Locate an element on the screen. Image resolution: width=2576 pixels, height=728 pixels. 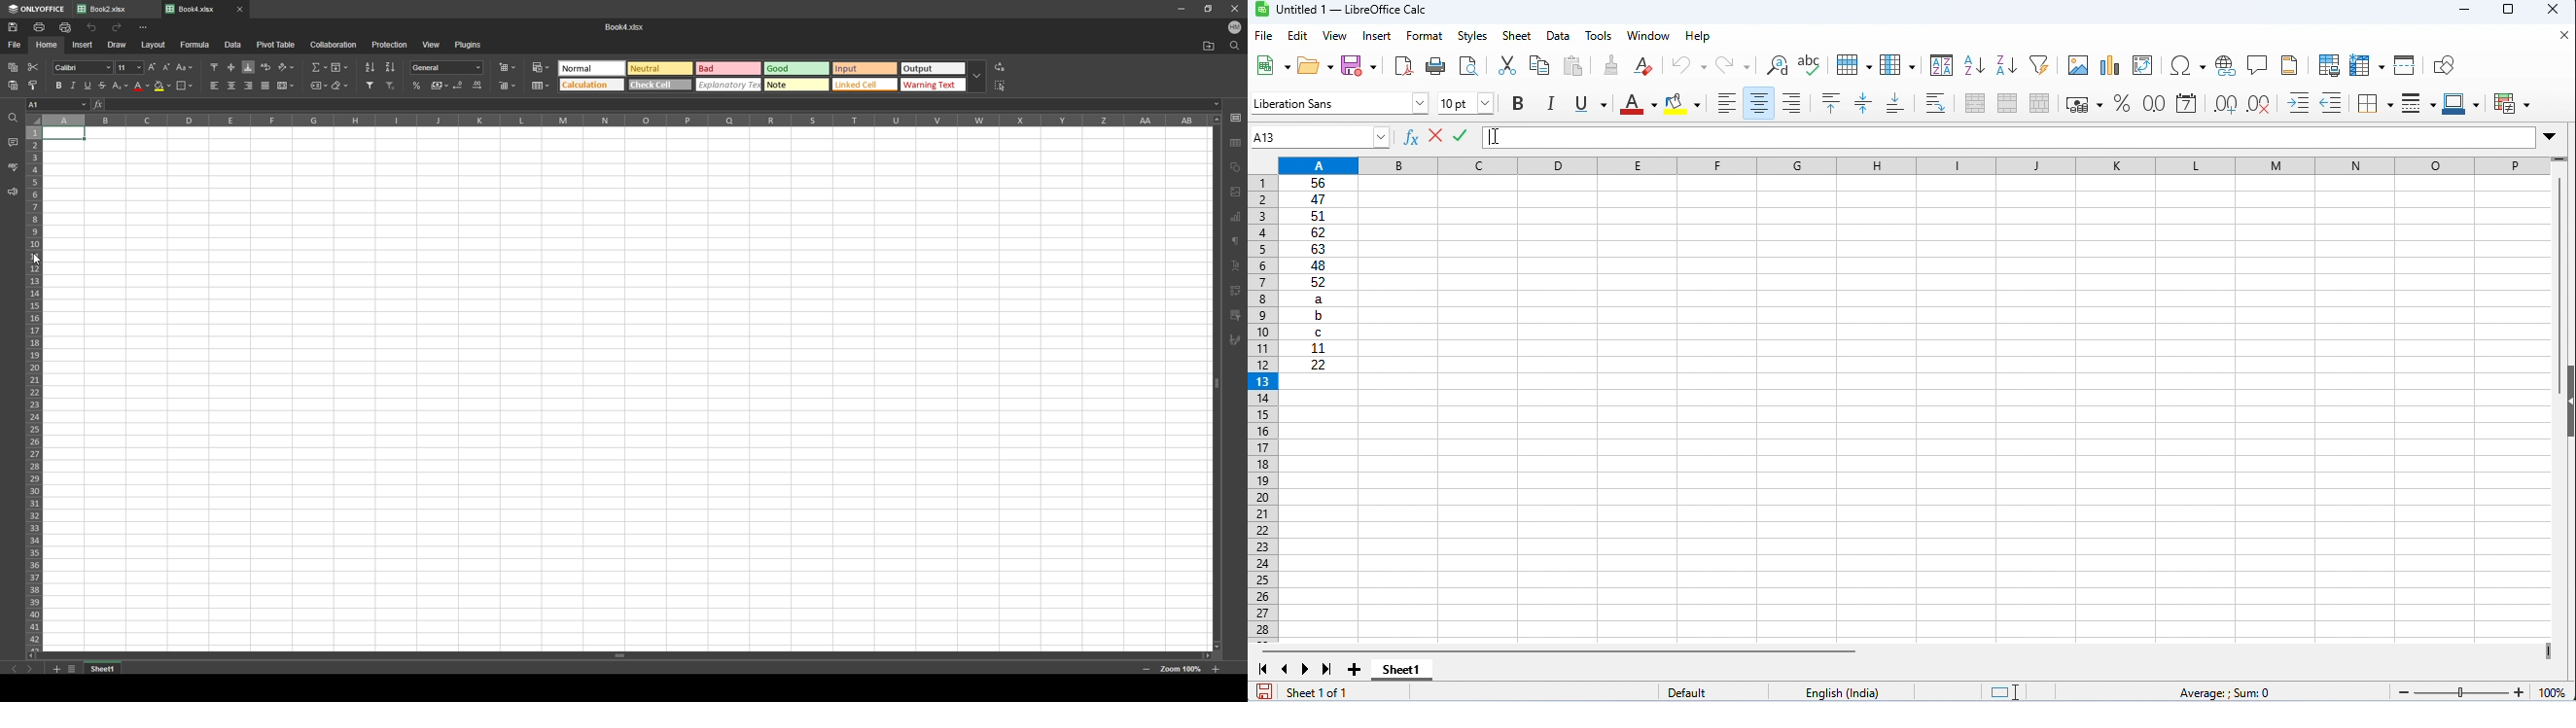
export as pdf is located at coordinates (1405, 68).